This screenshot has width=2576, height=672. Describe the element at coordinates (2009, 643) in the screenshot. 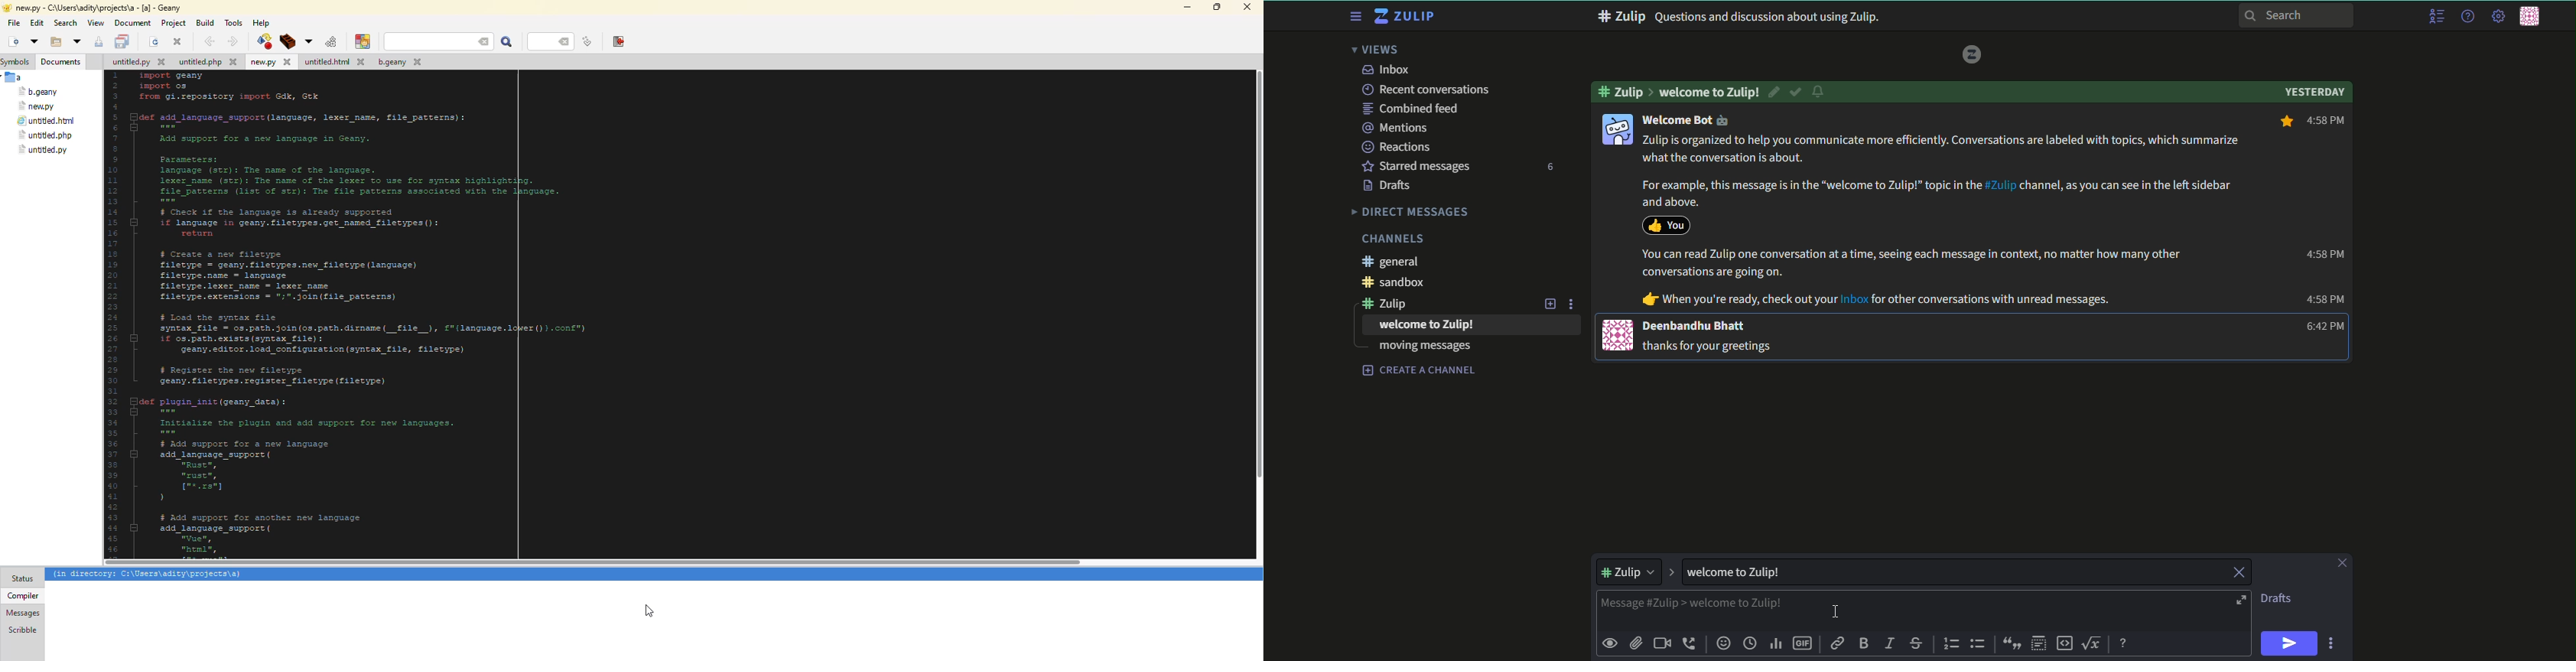

I see `quote` at that location.